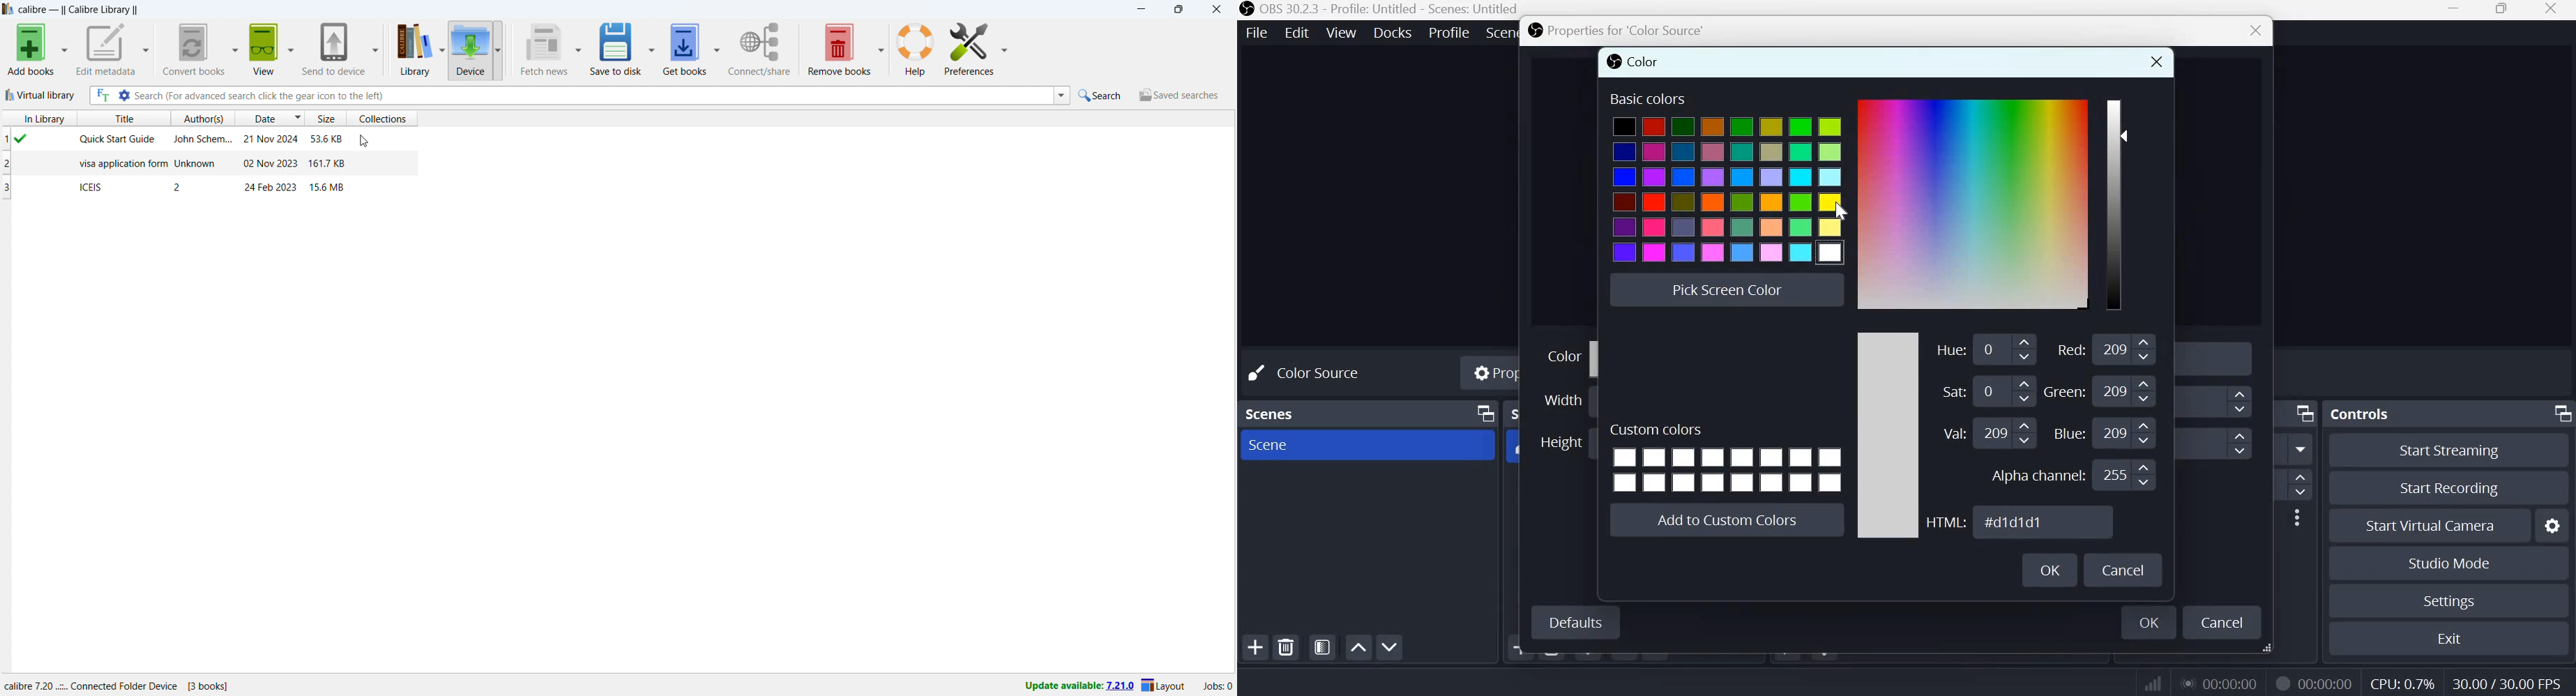 This screenshot has height=700, width=2576. Describe the element at coordinates (2128, 476) in the screenshot. I see `Input` at that location.